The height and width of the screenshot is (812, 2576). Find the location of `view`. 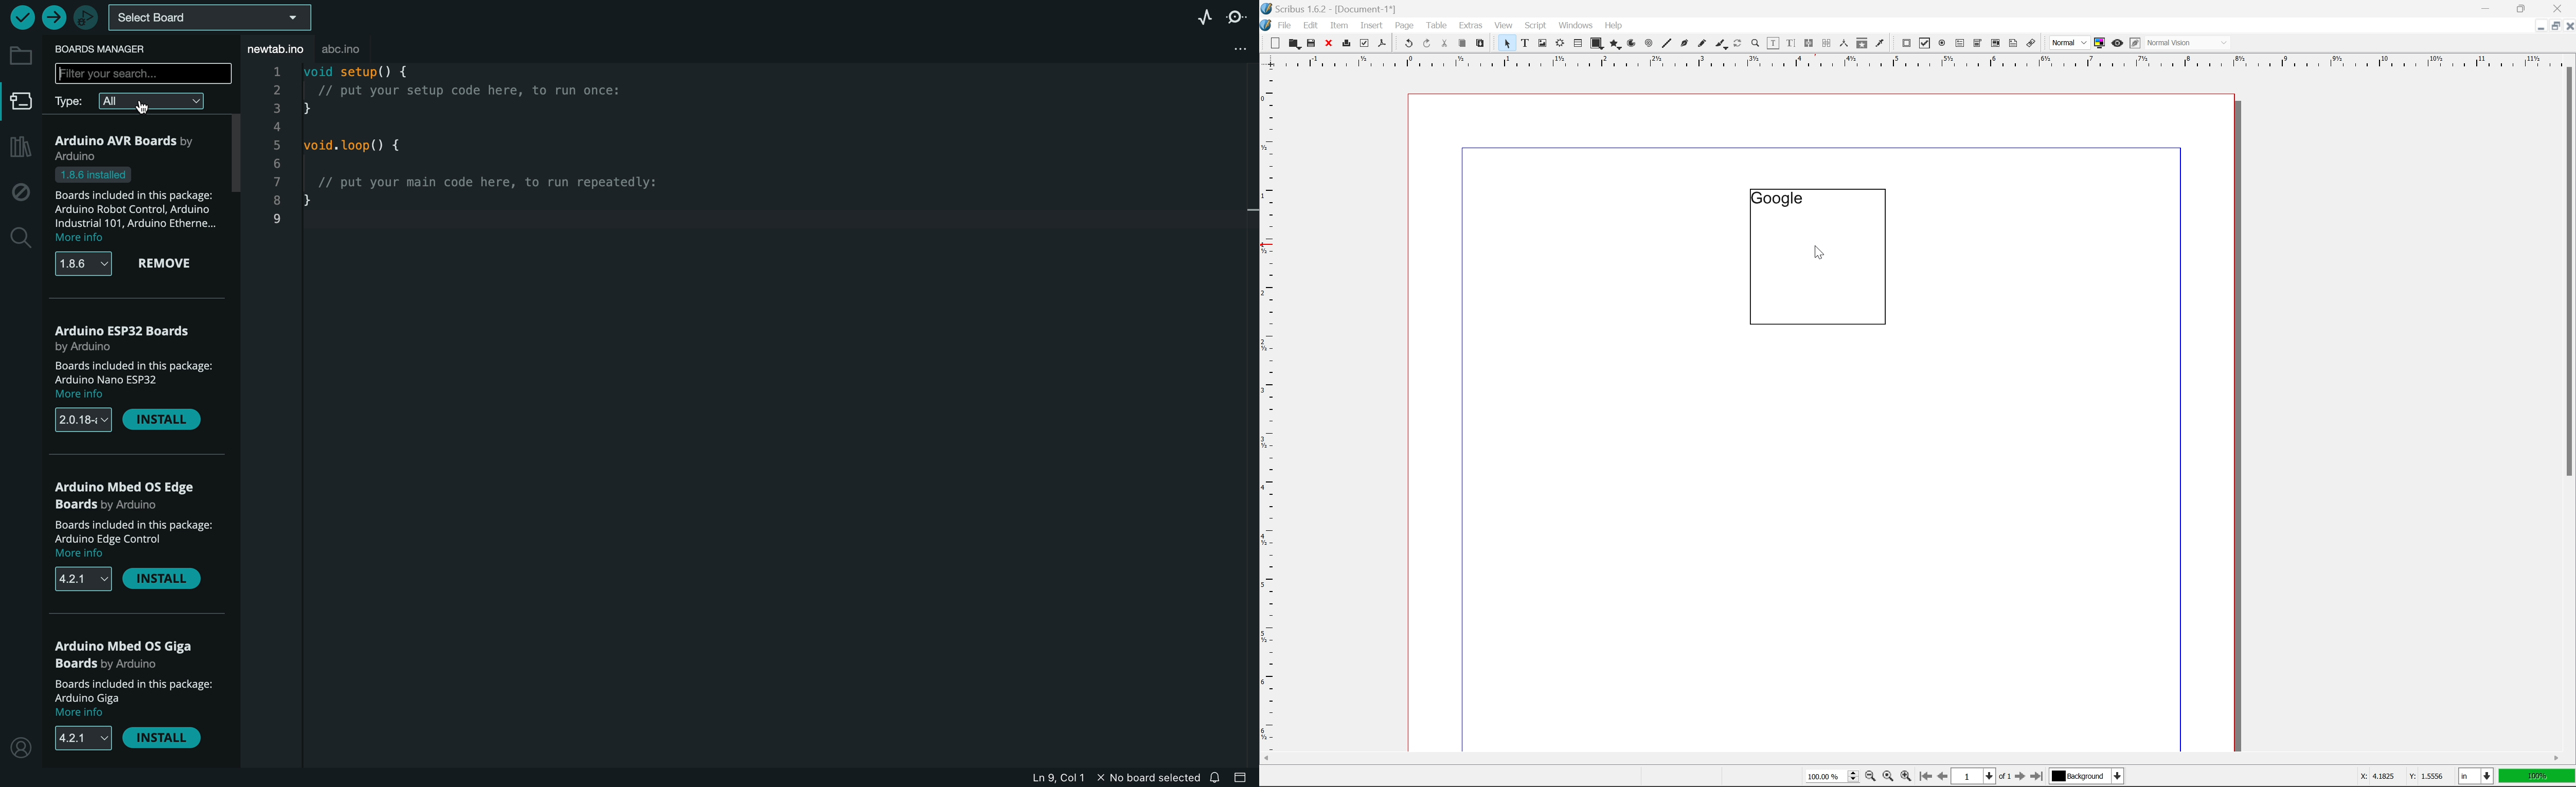

view is located at coordinates (1506, 25).